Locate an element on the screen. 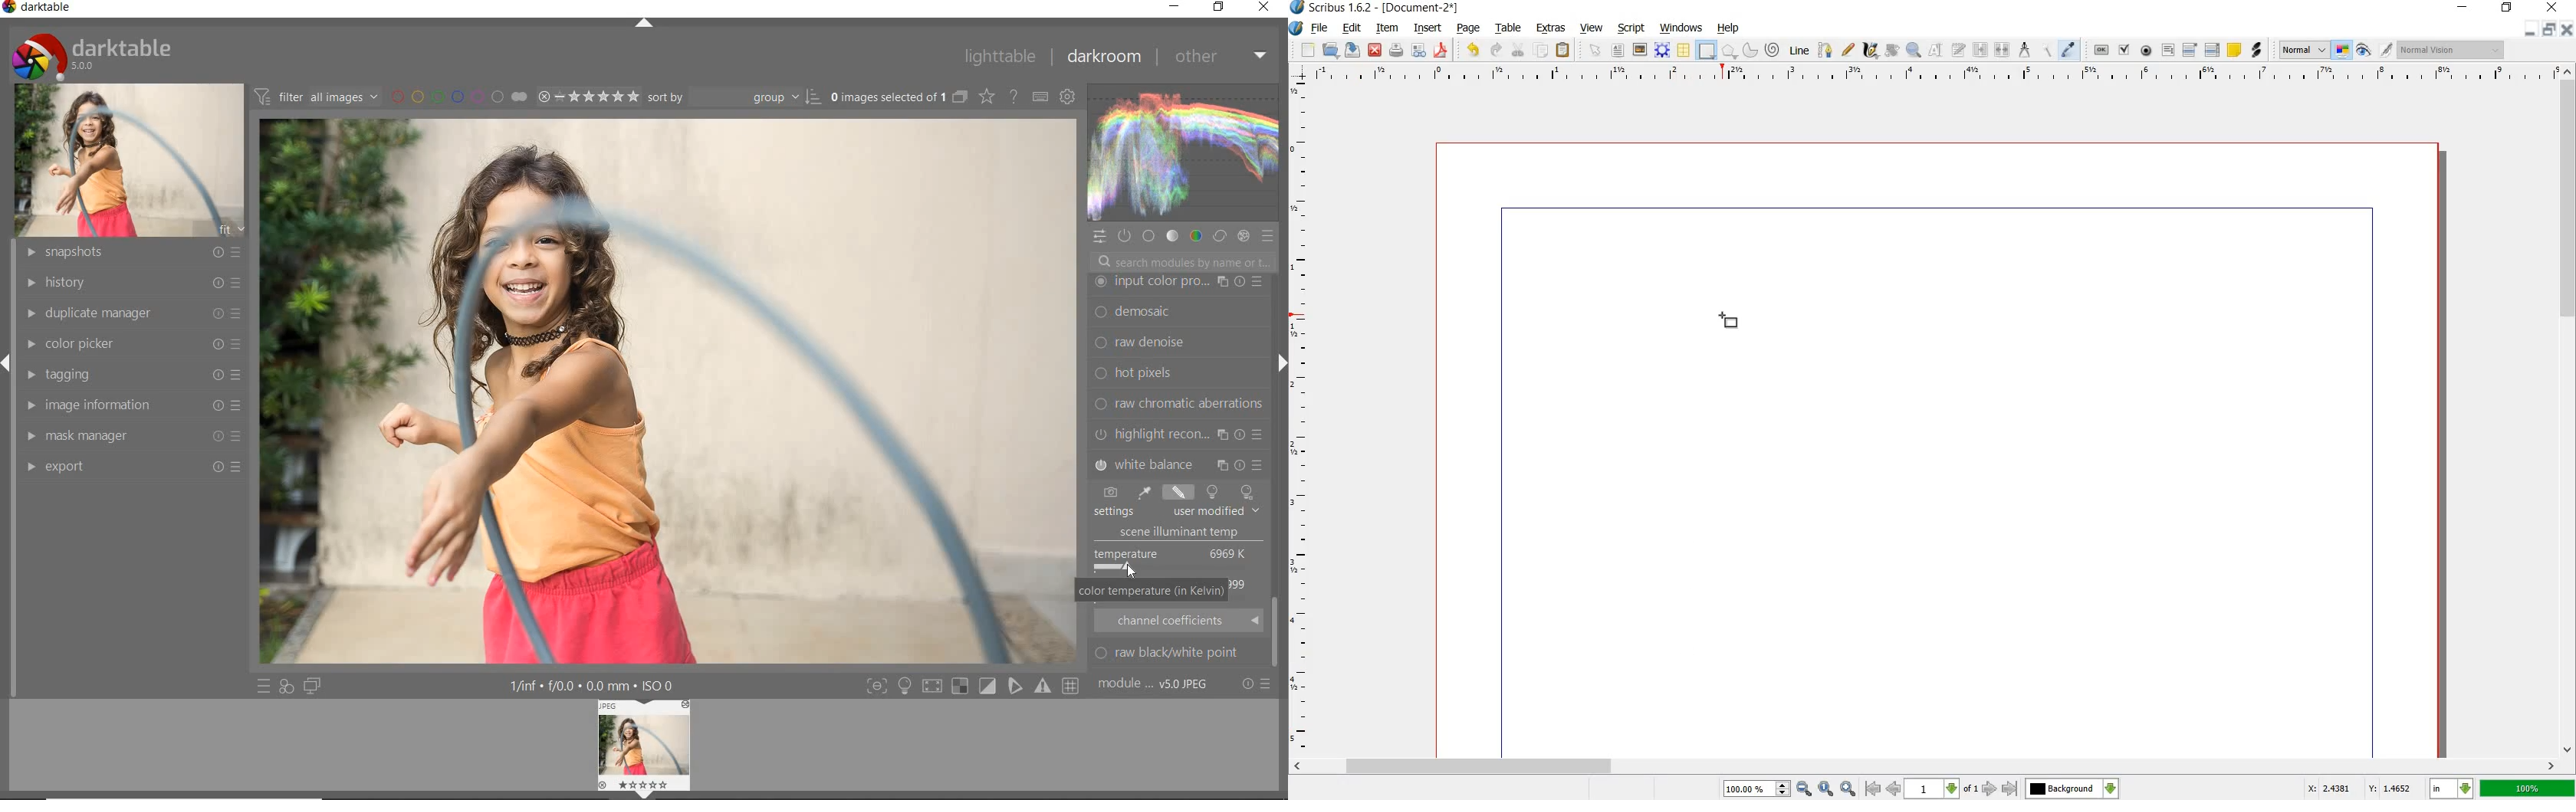 The image size is (2576, 812). toggle mode  is located at coordinates (987, 686).